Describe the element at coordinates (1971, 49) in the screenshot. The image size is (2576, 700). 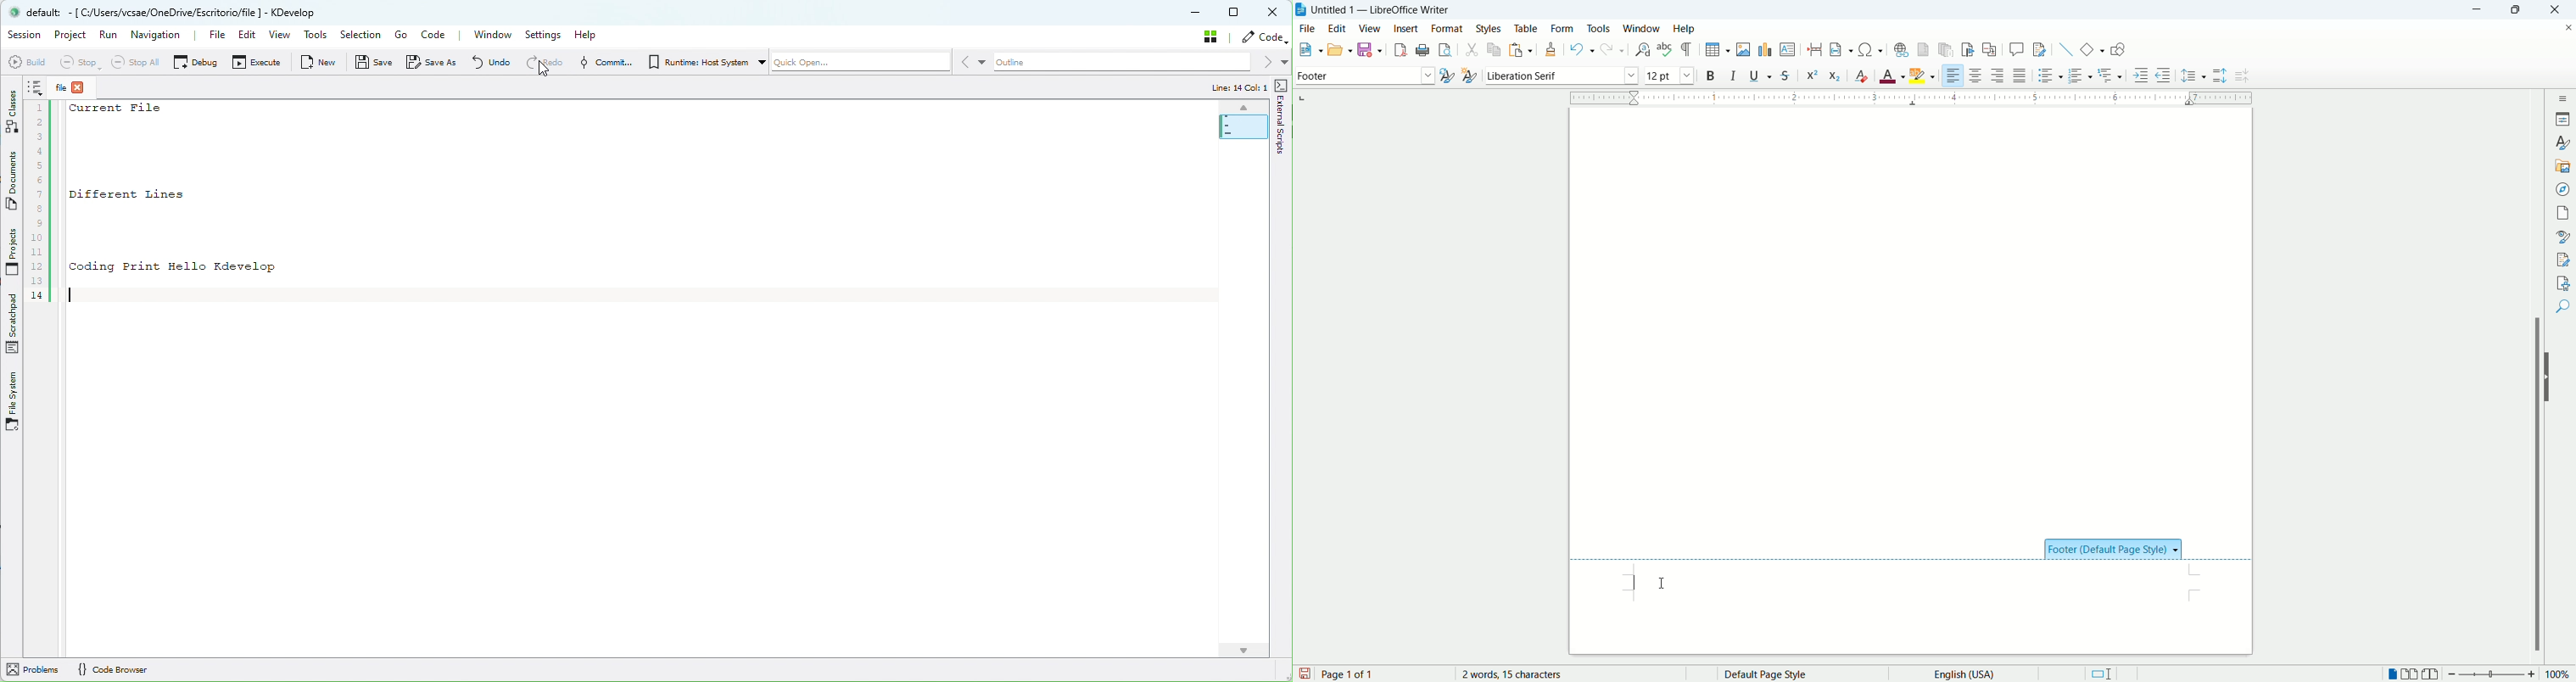
I see `insert bookmark` at that location.